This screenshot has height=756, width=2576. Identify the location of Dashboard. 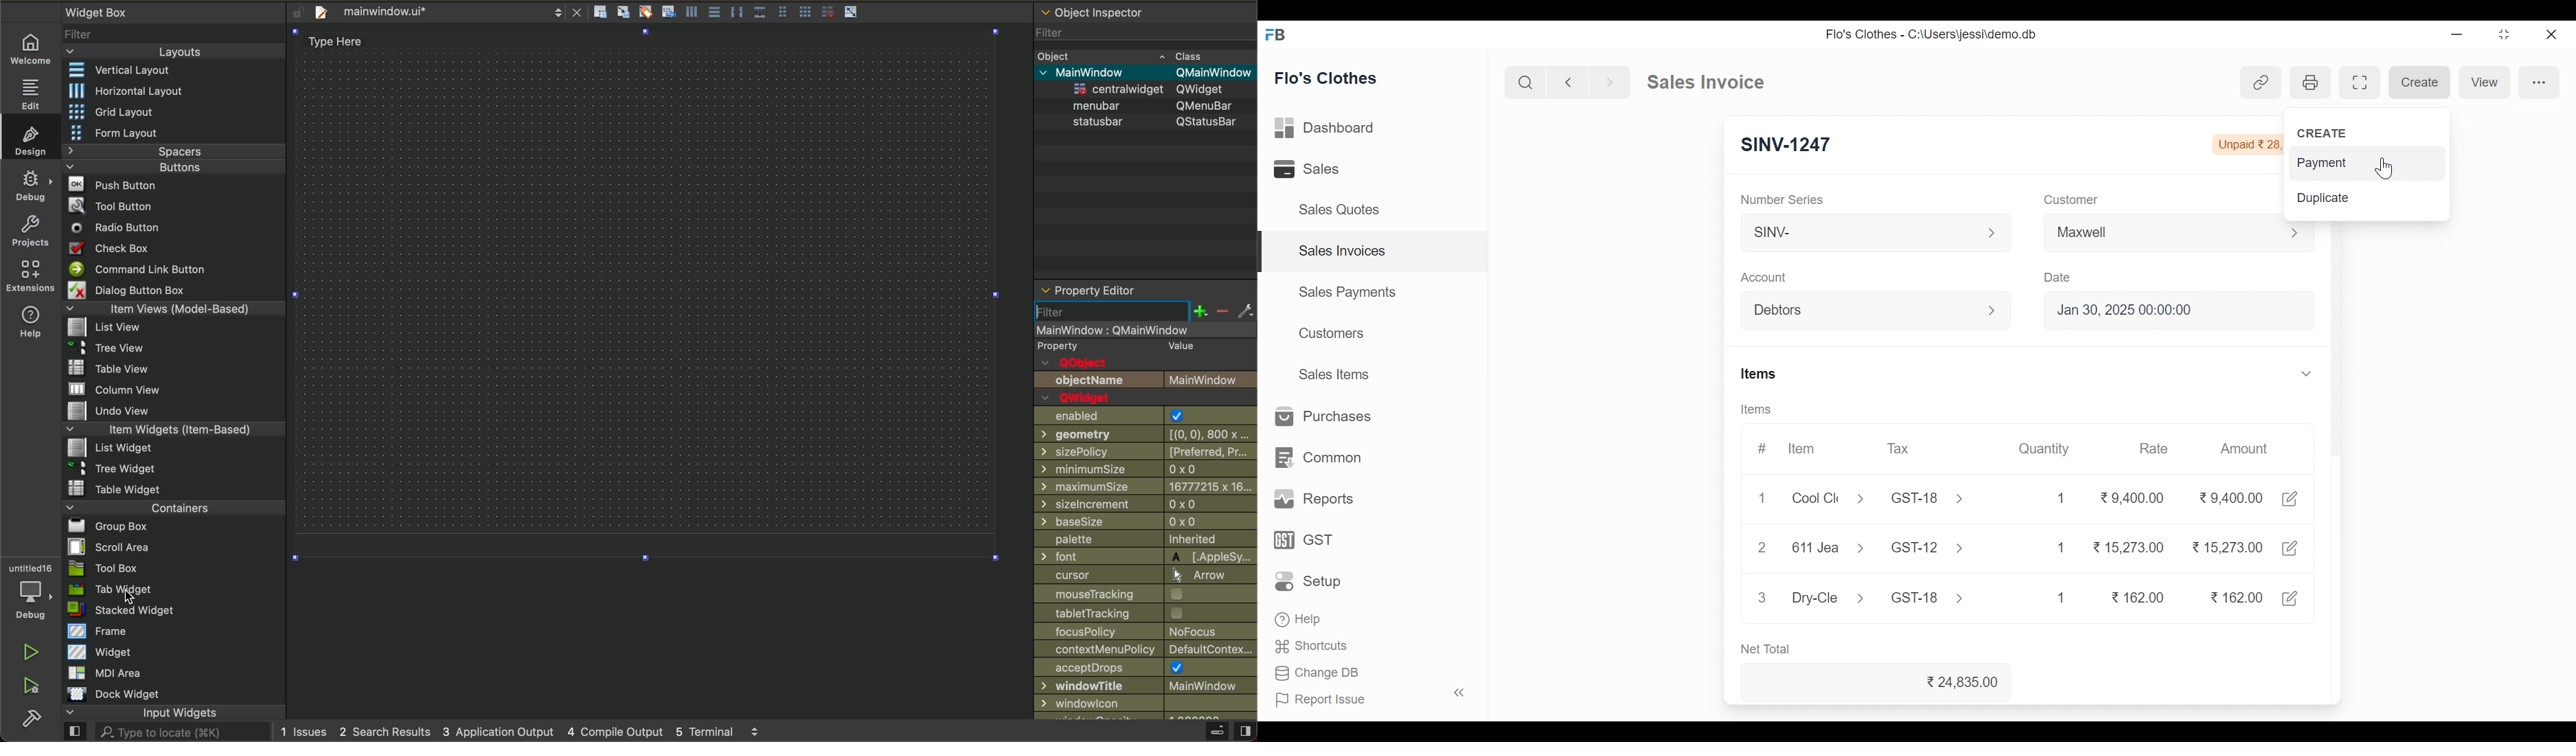
(1326, 129).